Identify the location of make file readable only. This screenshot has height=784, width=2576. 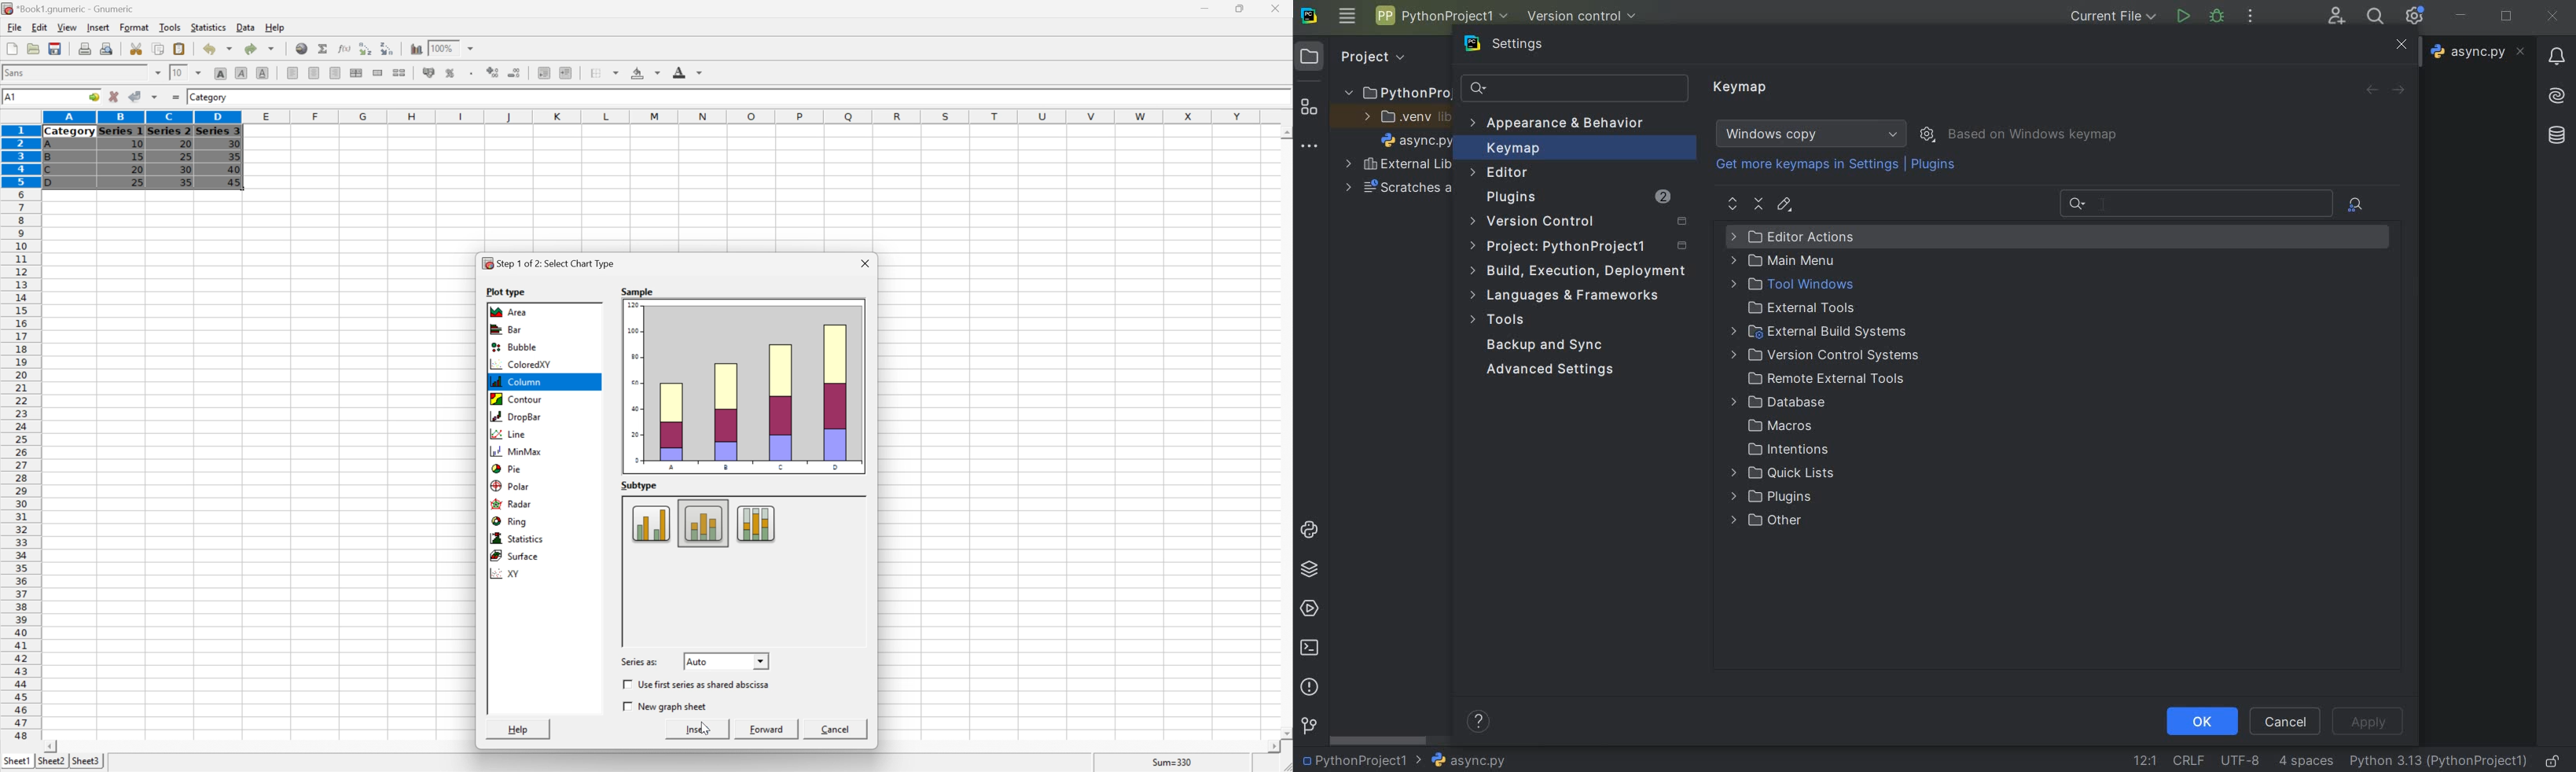
(2554, 759).